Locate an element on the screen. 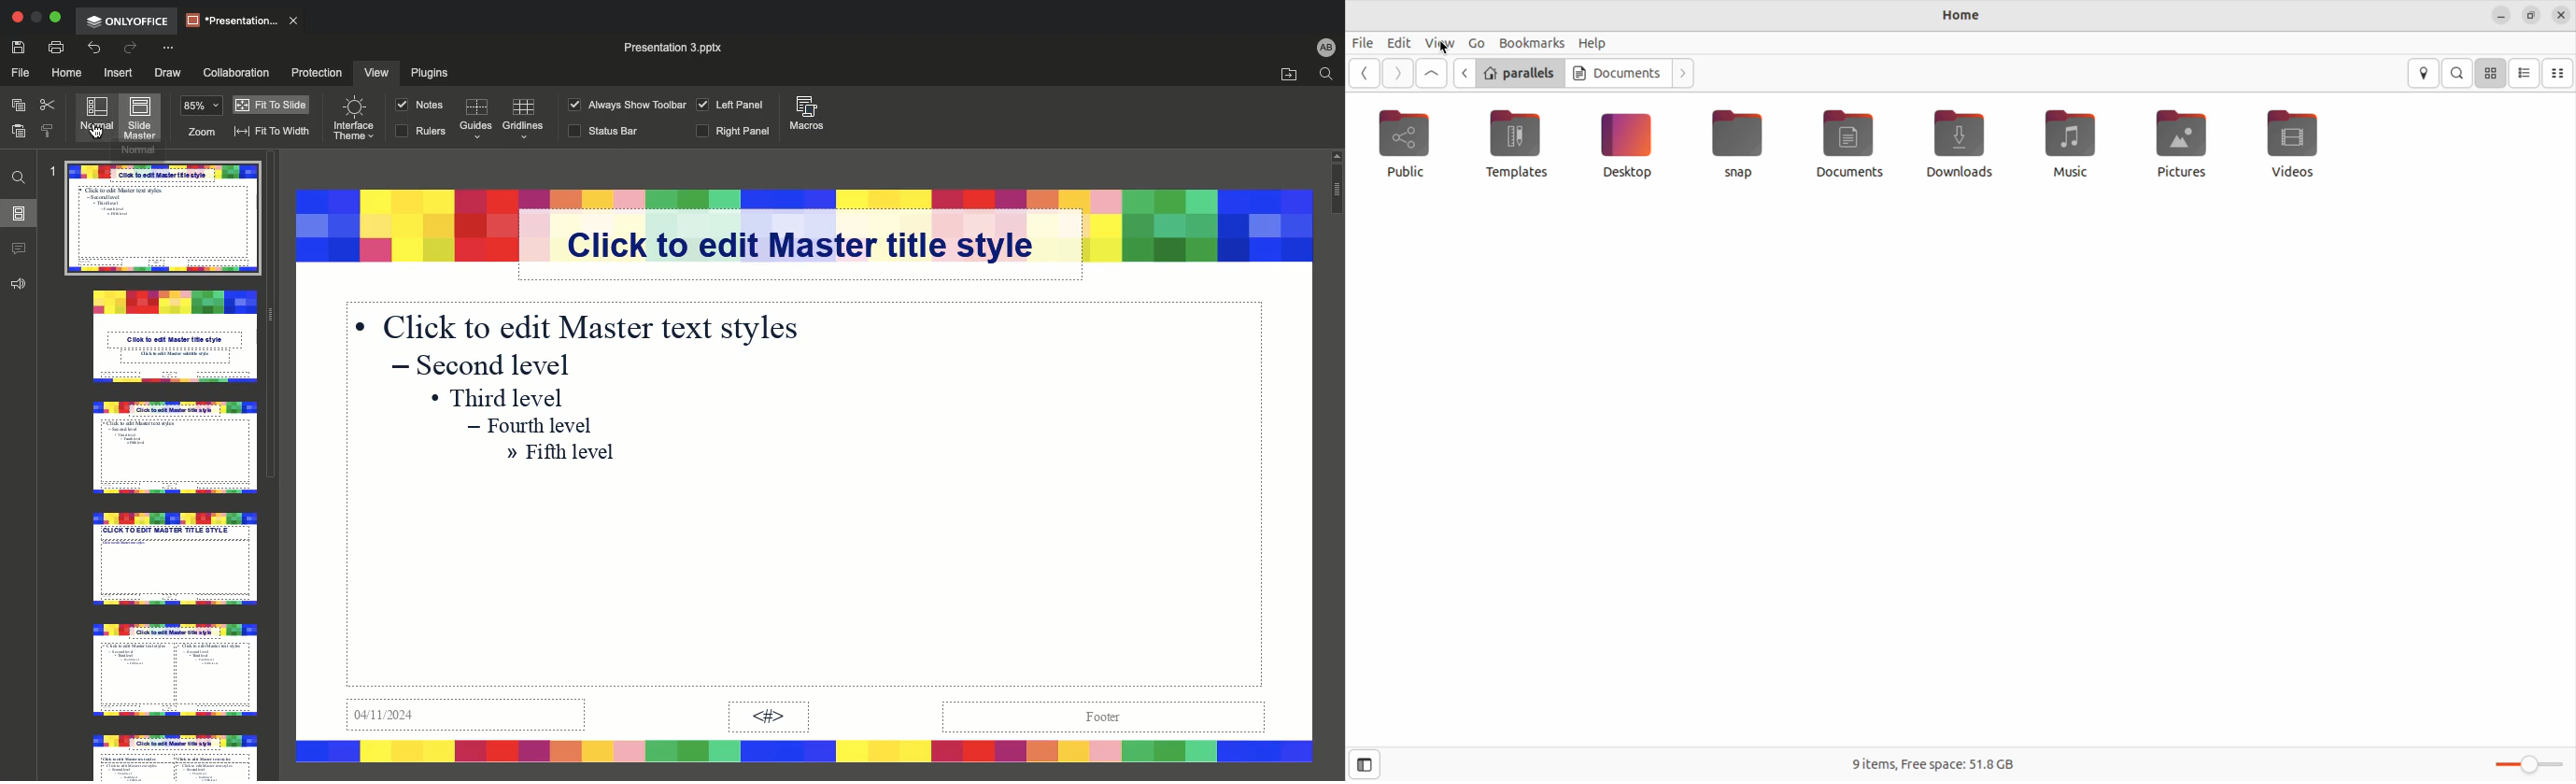 The image size is (2576, 784). OnlyOffice is located at coordinates (130, 21).